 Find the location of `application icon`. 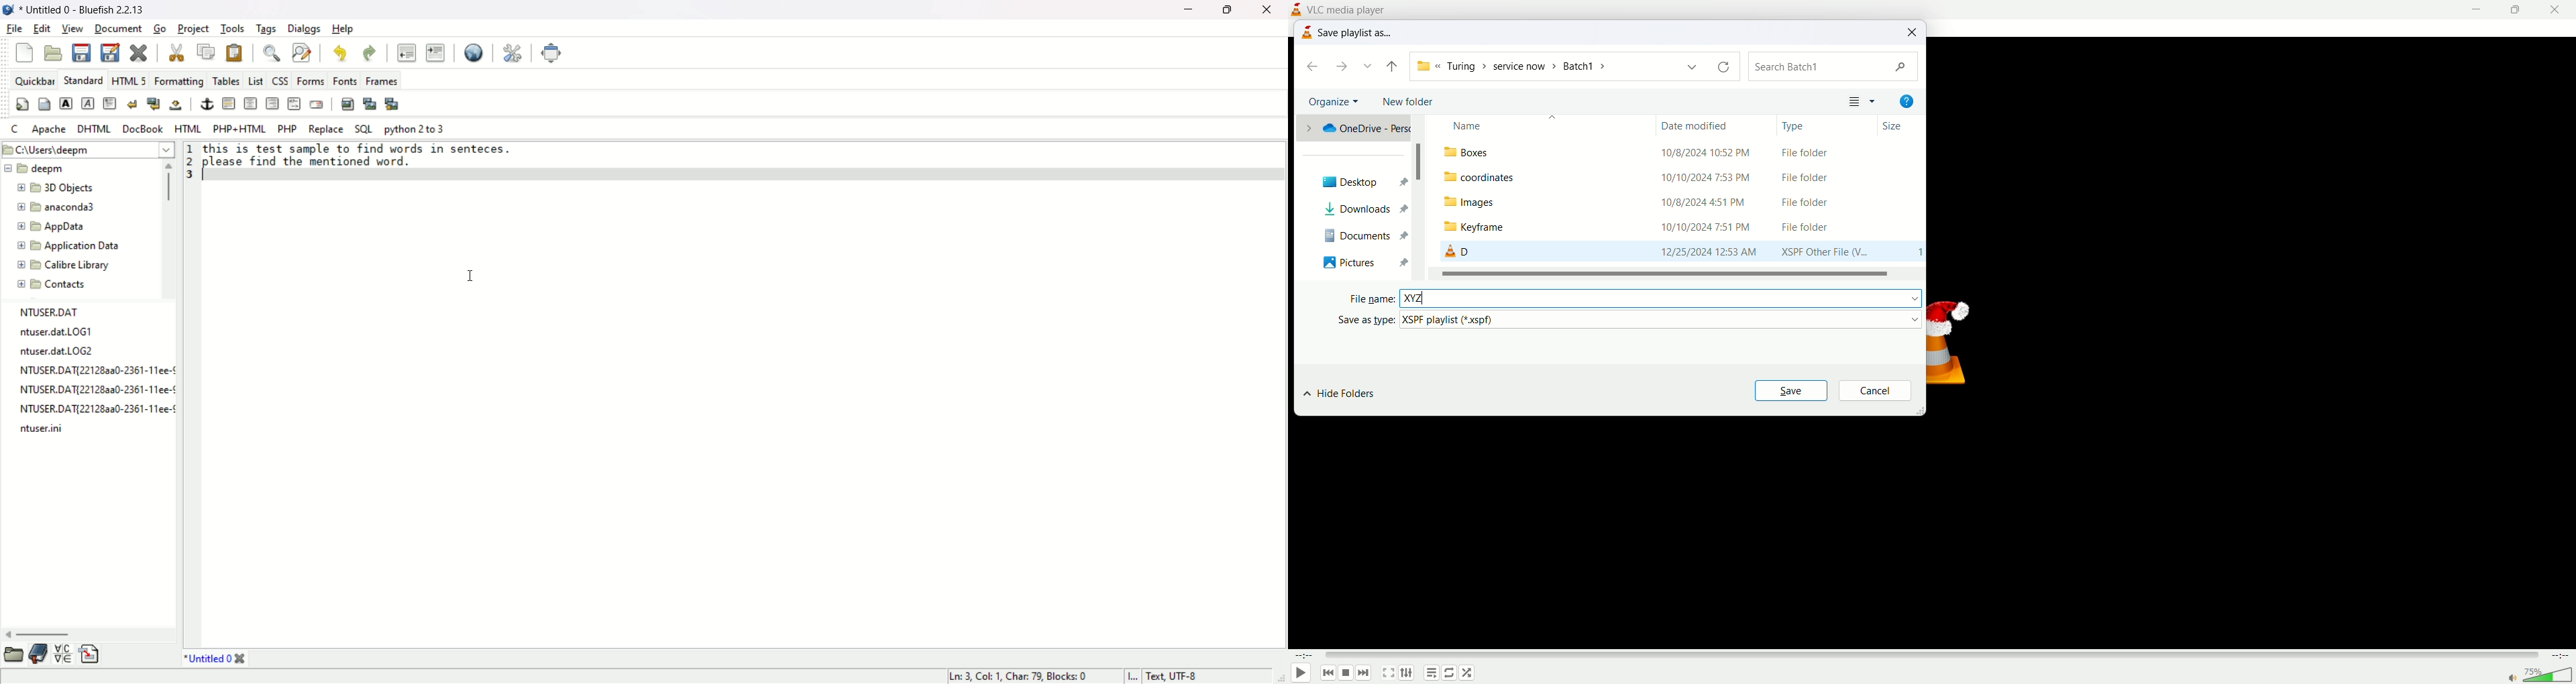

application icon is located at coordinates (1299, 9).